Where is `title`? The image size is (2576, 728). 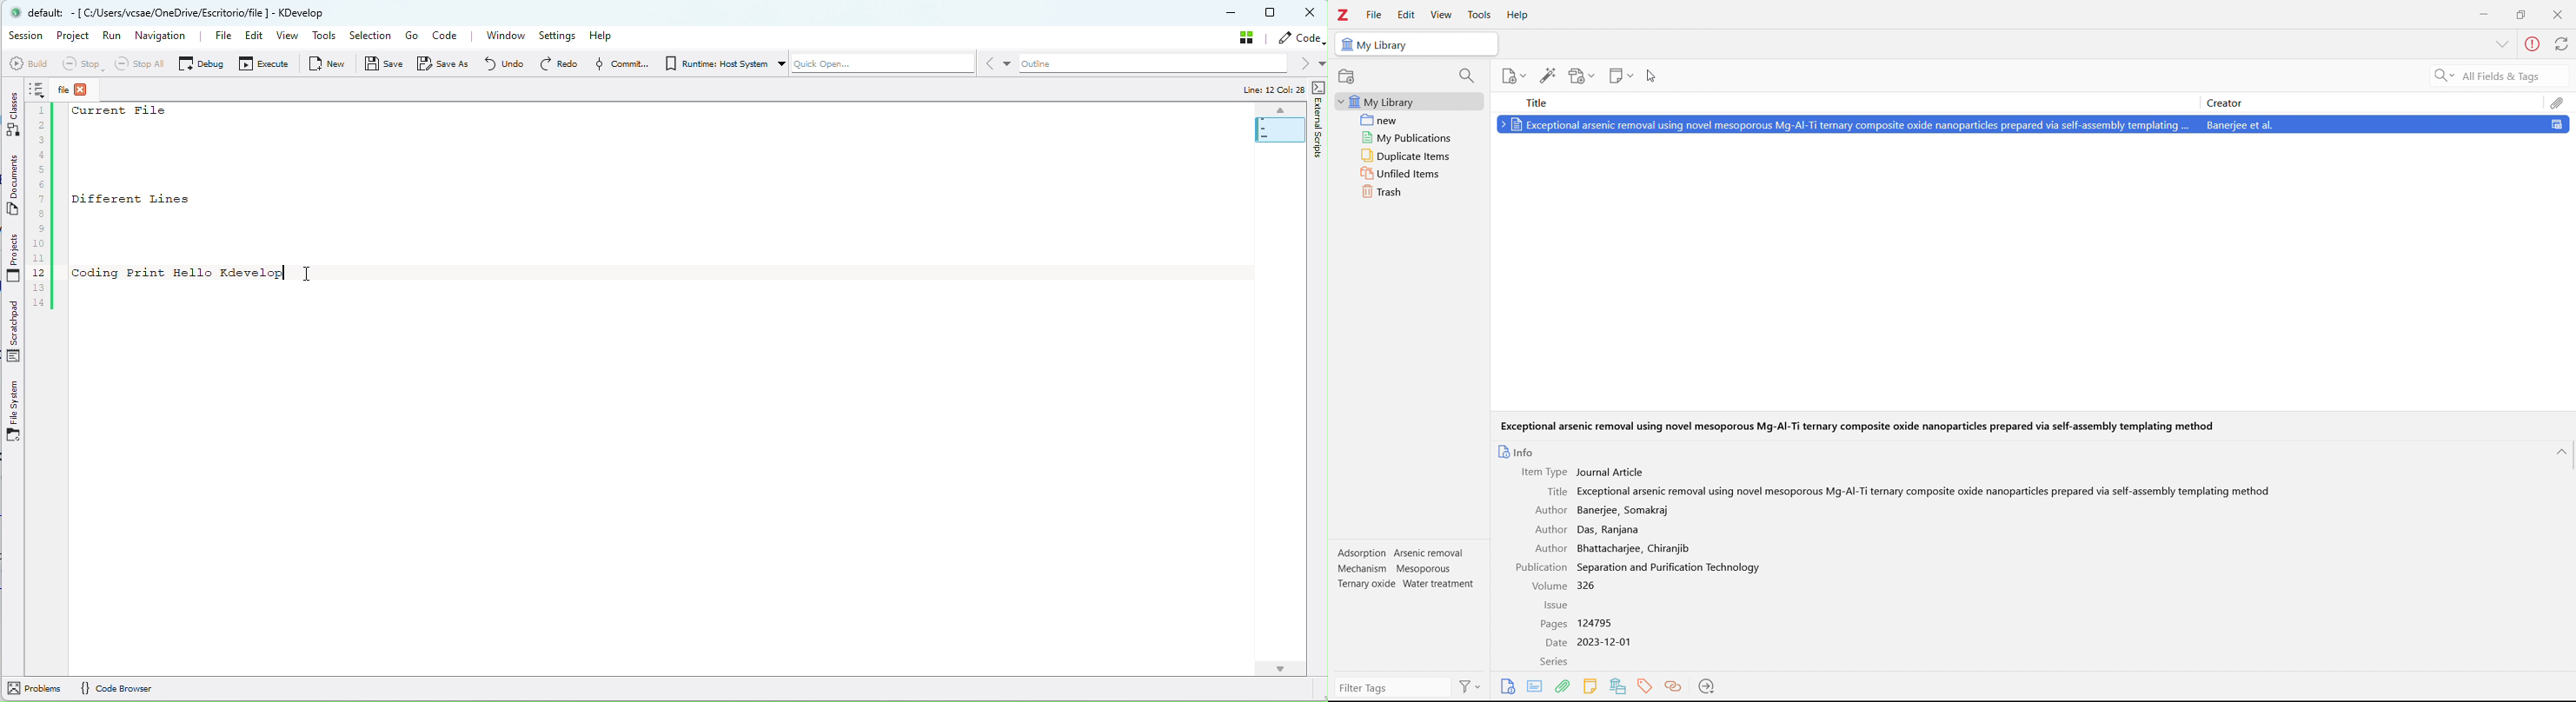 title is located at coordinates (1845, 102).